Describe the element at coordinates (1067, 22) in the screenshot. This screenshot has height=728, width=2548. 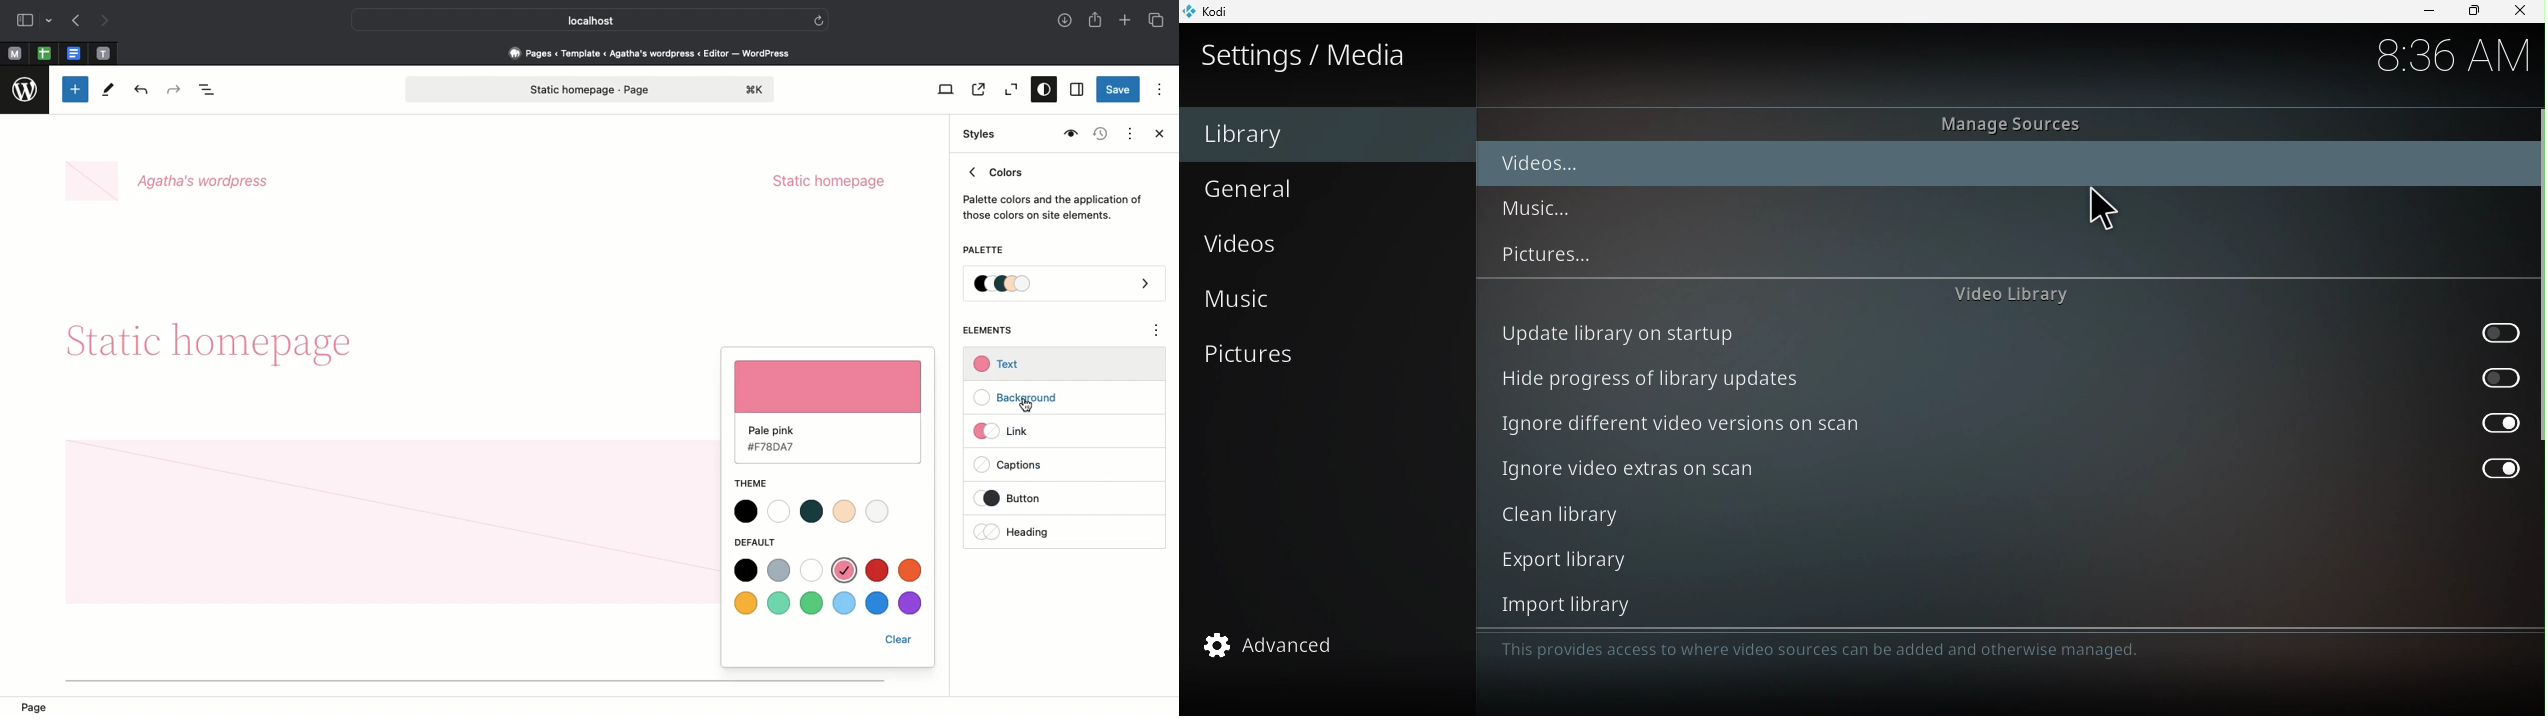
I see `Downloads` at that location.